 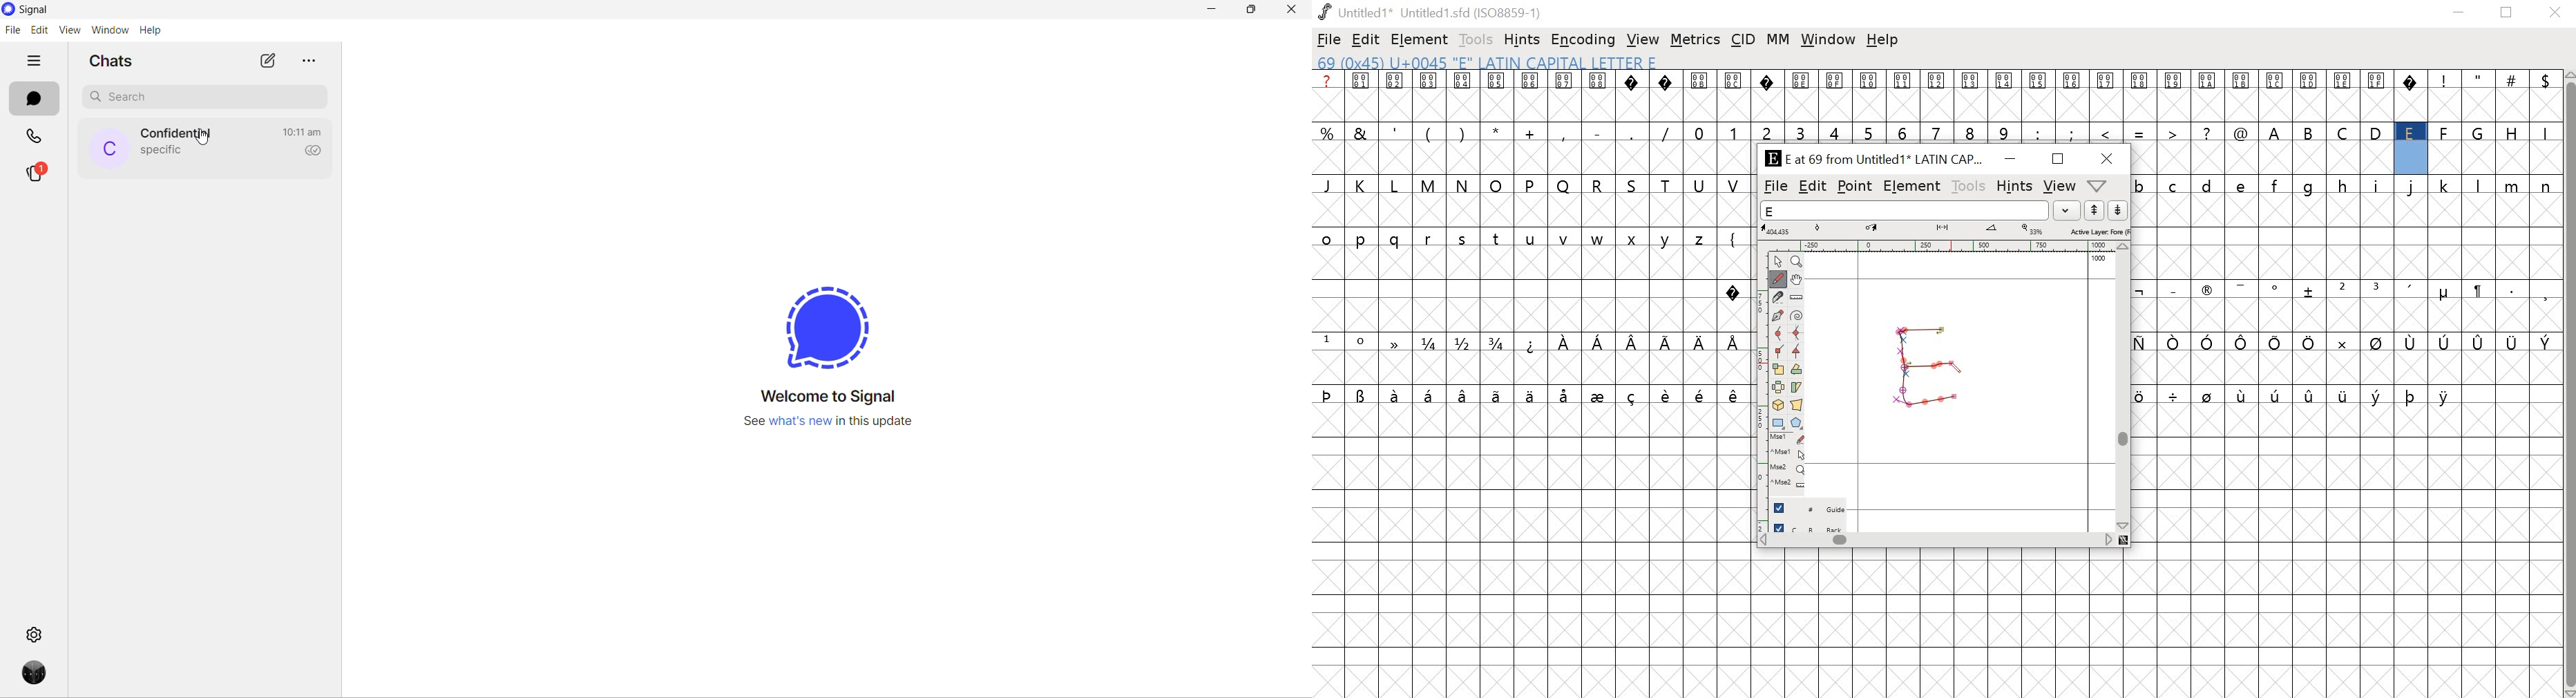 I want to click on more options, so click(x=307, y=62).